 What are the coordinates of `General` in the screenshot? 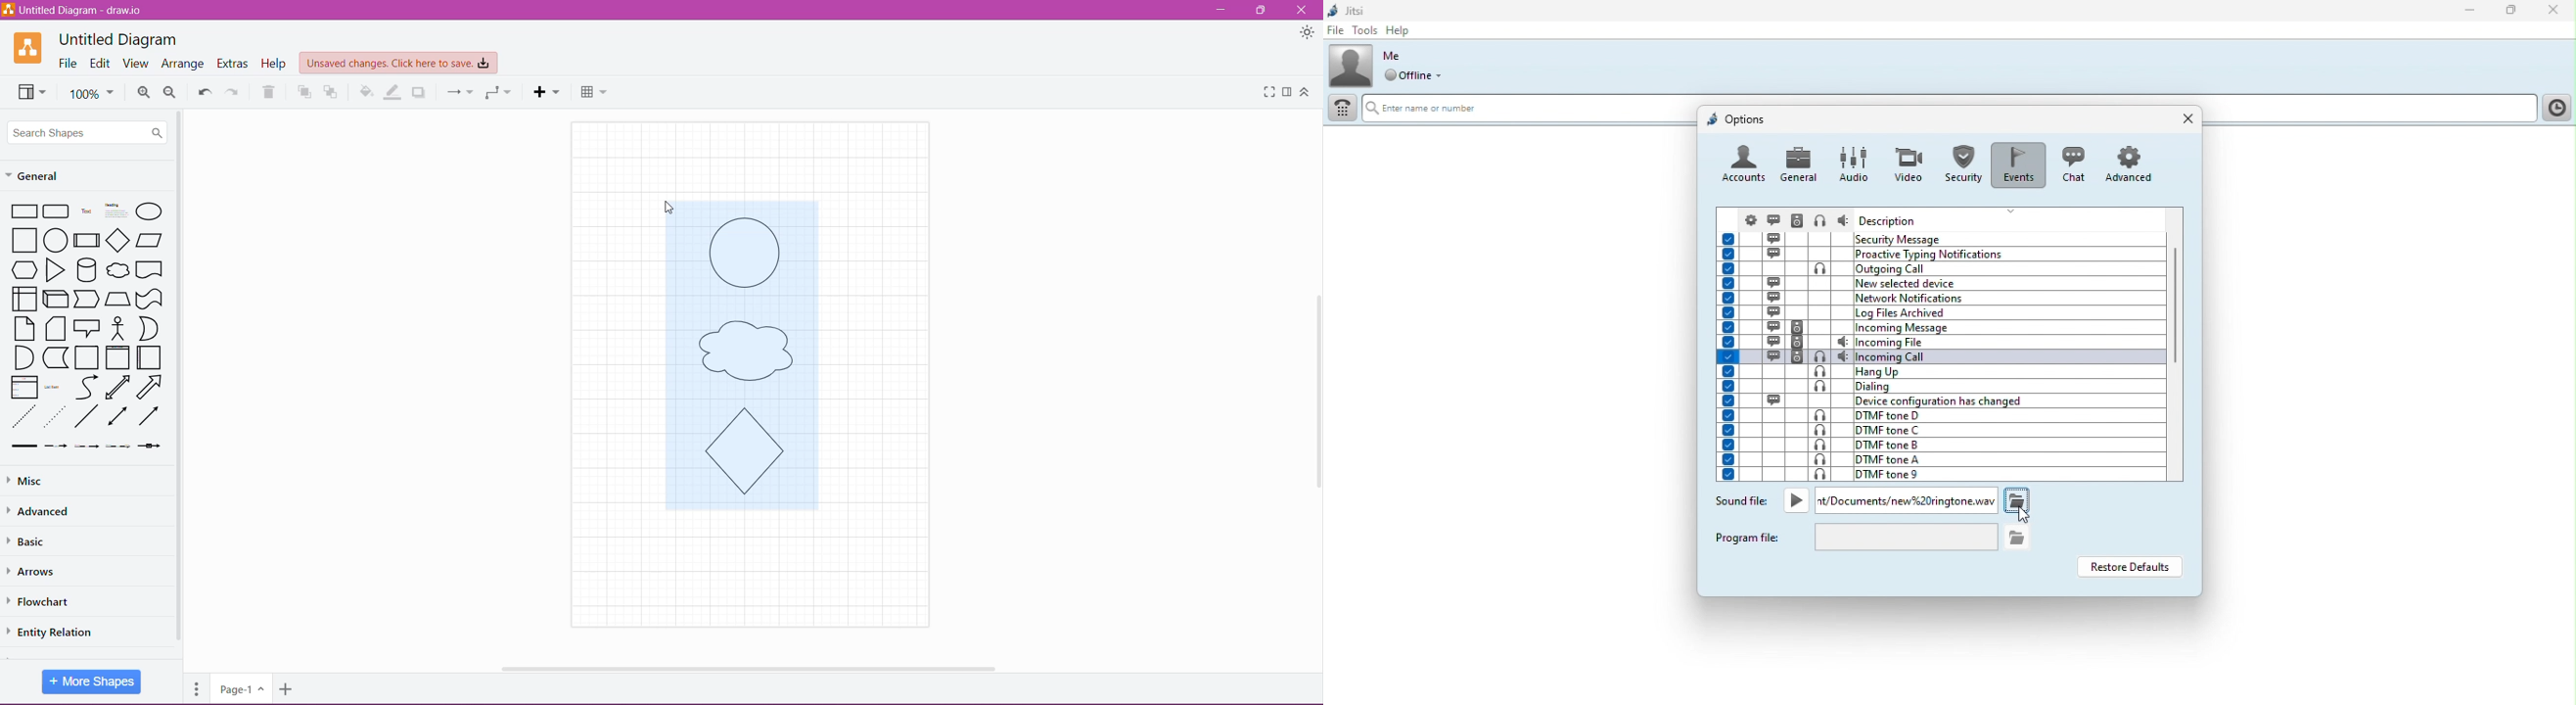 It's located at (41, 175).